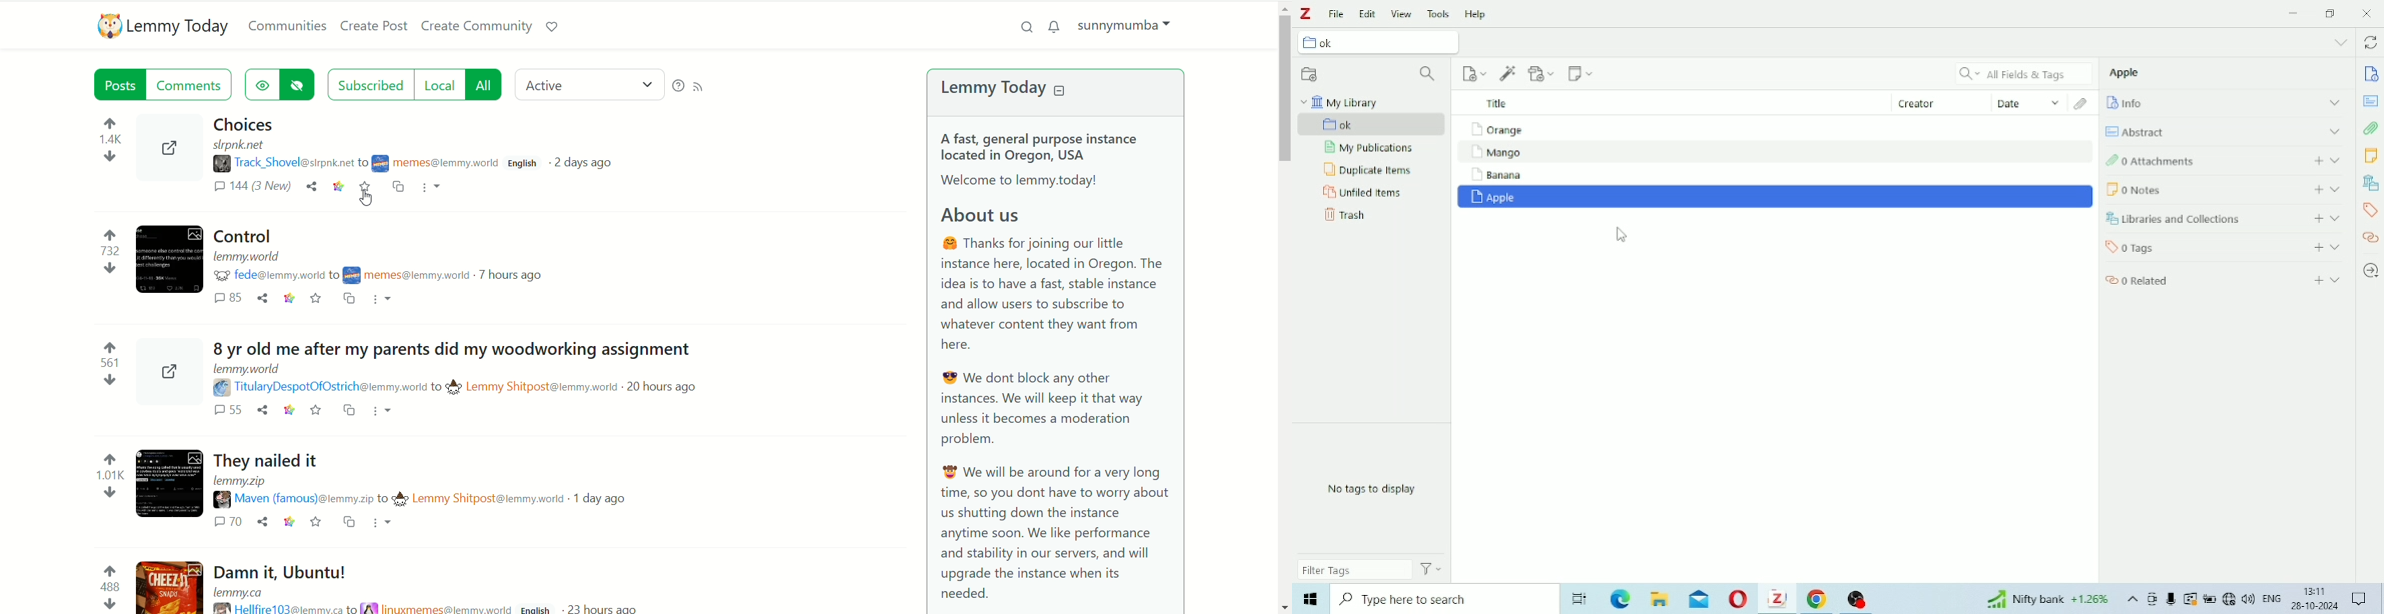  What do you see at coordinates (2340, 161) in the screenshot?
I see `expand` at bounding box center [2340, 161].